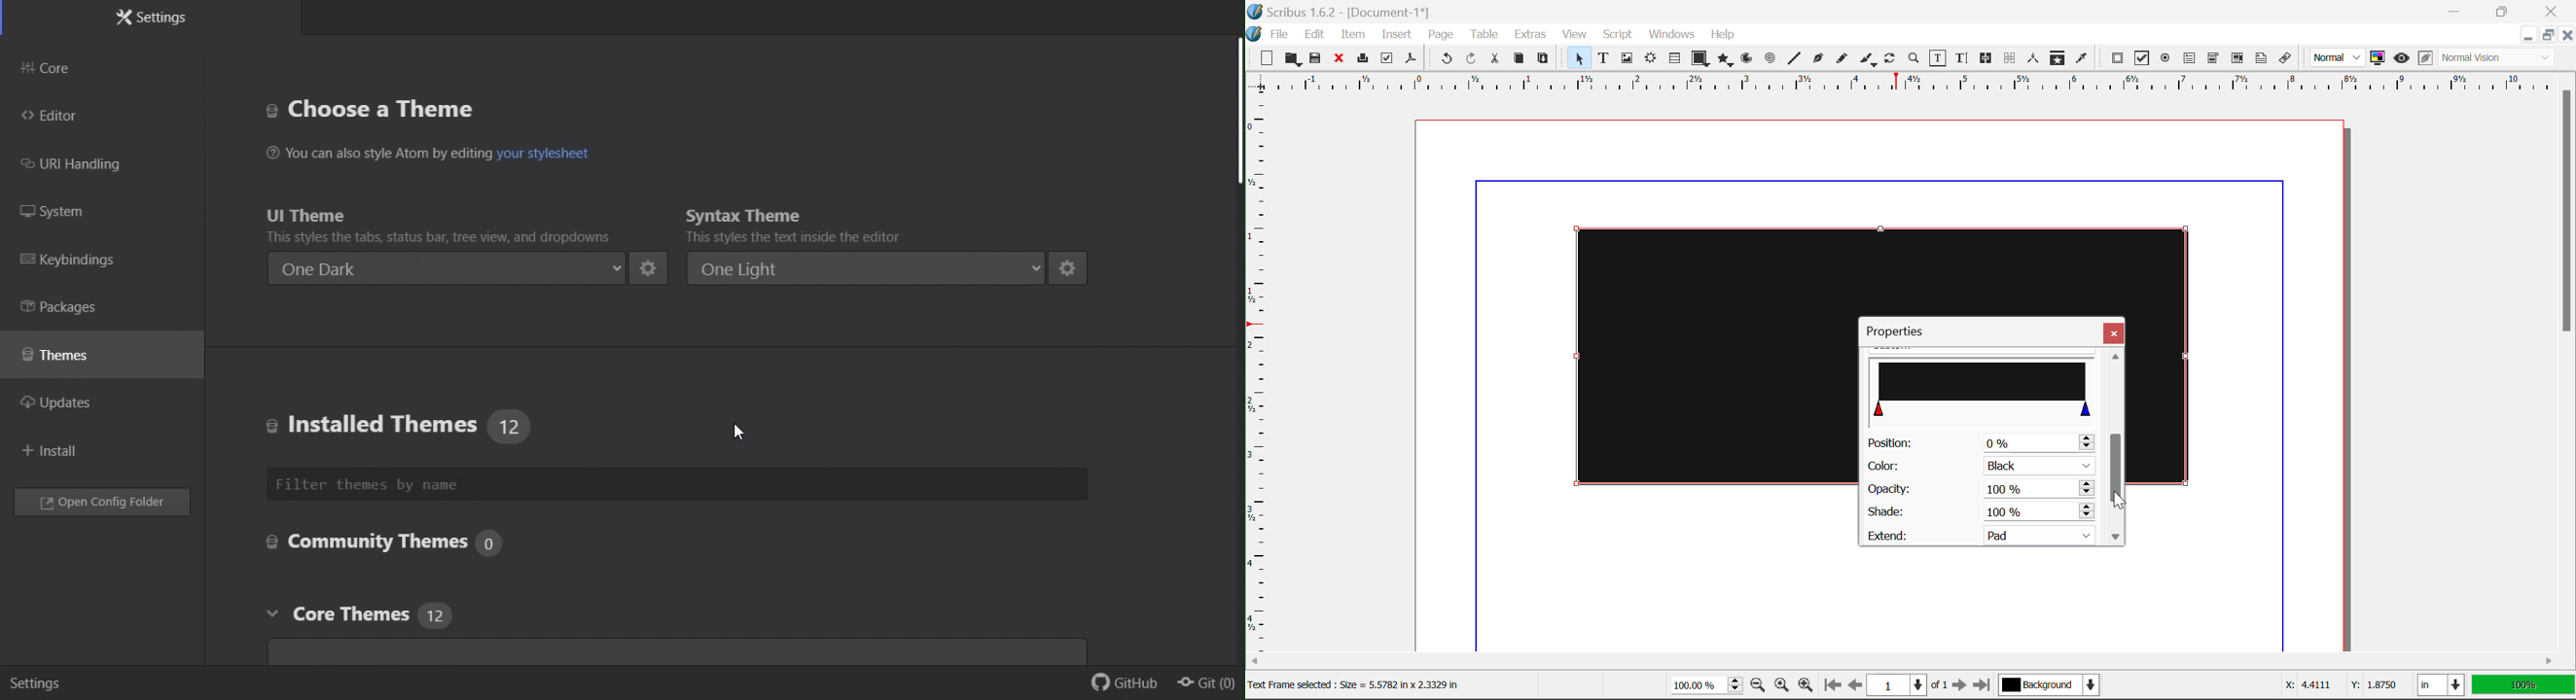  Describe the element at coordinates (2498, 59) in the screenshot. I see `Visual Appearance Type` at that location.